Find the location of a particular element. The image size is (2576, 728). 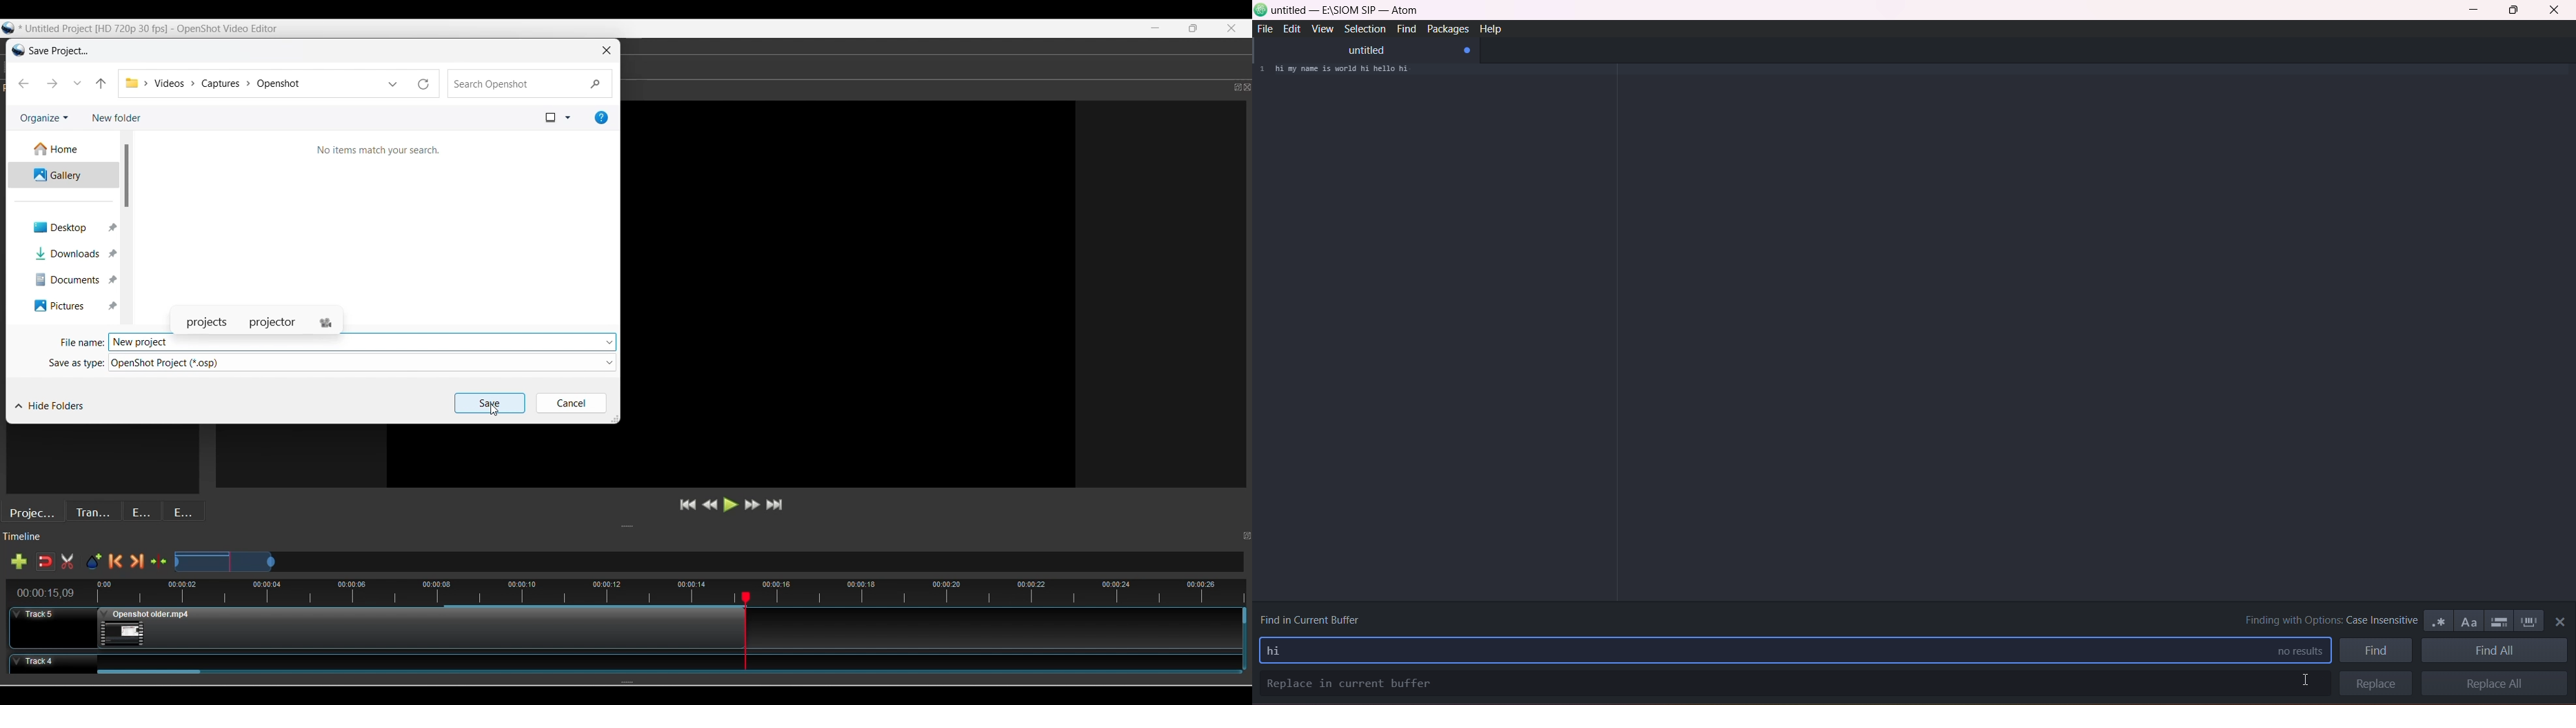

Next marker is located at coordinates (137, 561).